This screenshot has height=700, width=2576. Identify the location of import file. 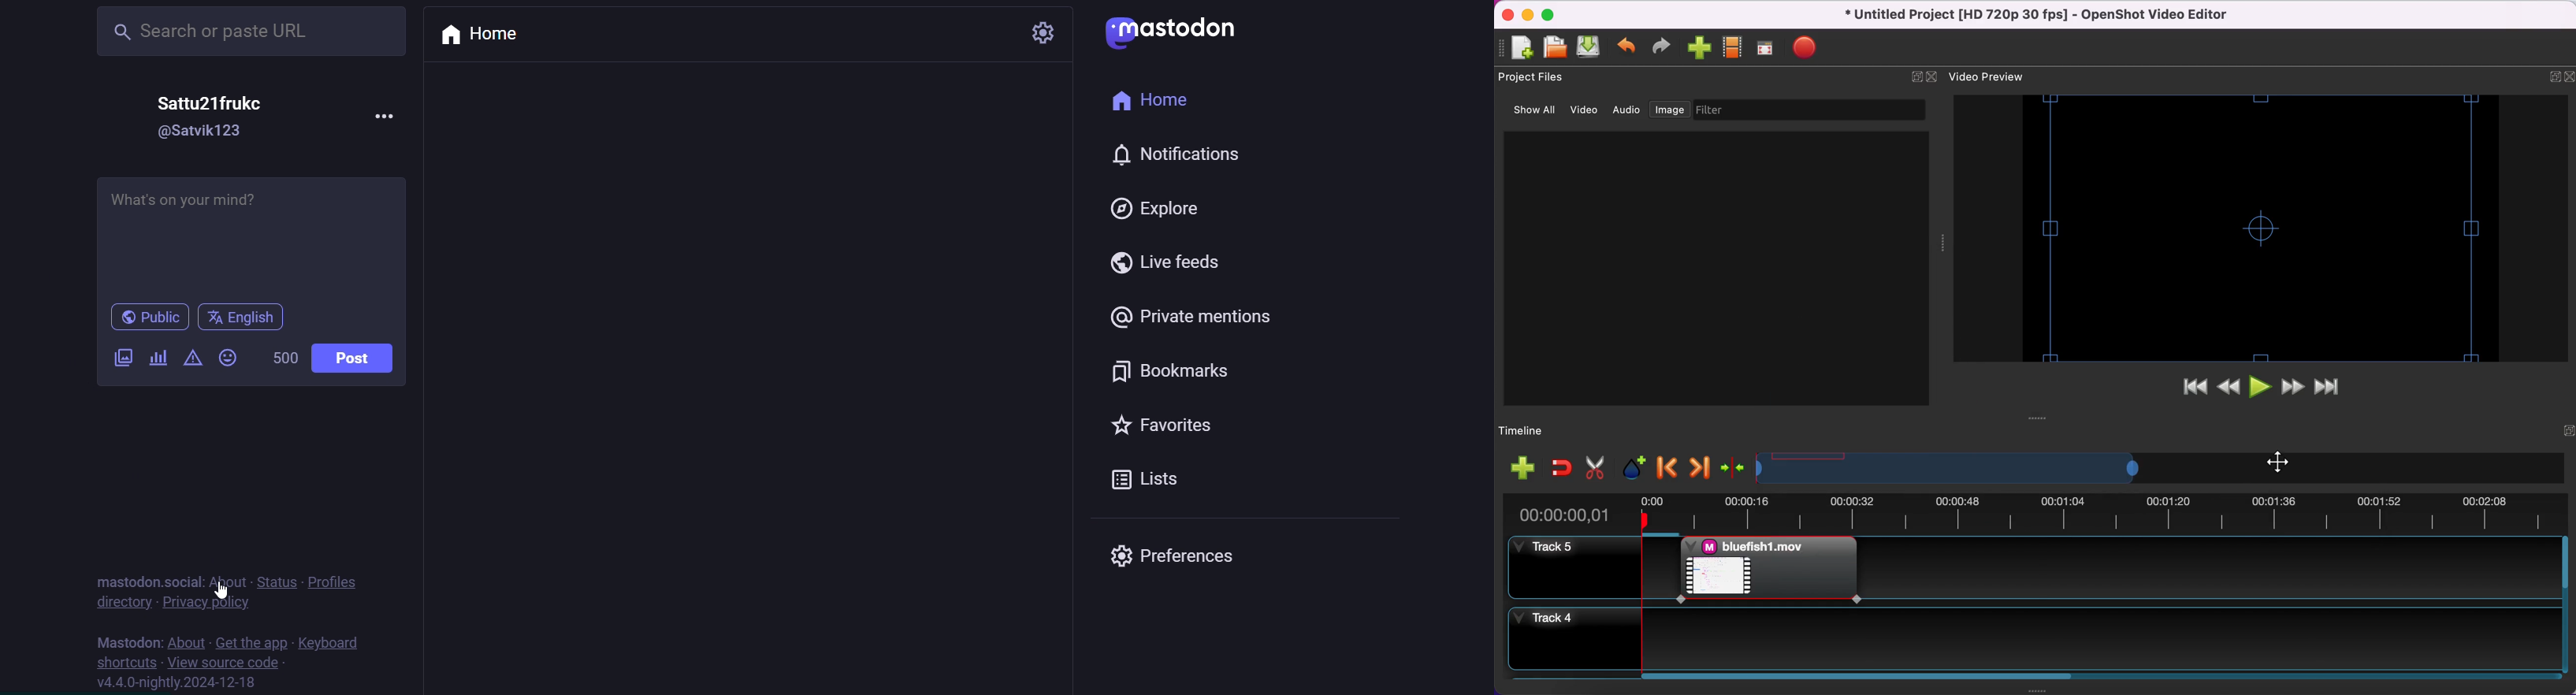
(1701, 49).